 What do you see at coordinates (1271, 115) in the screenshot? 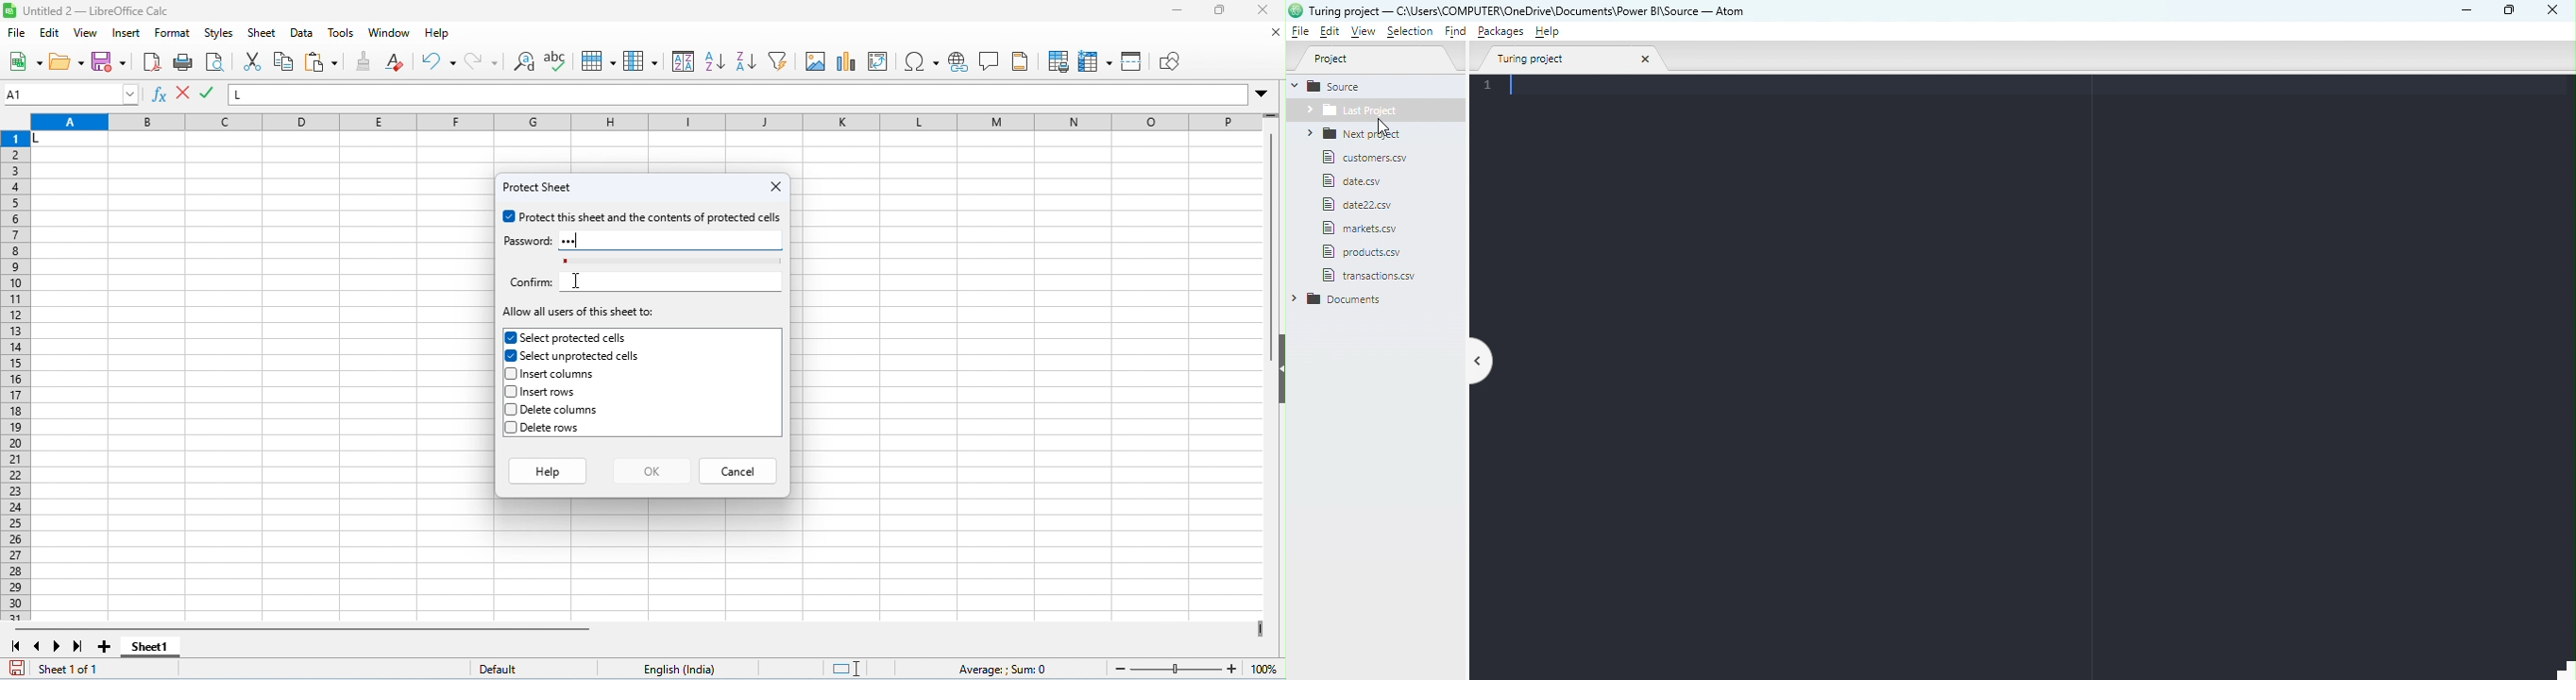
I see `drag to view rows` at bounding box center [1271, 115].